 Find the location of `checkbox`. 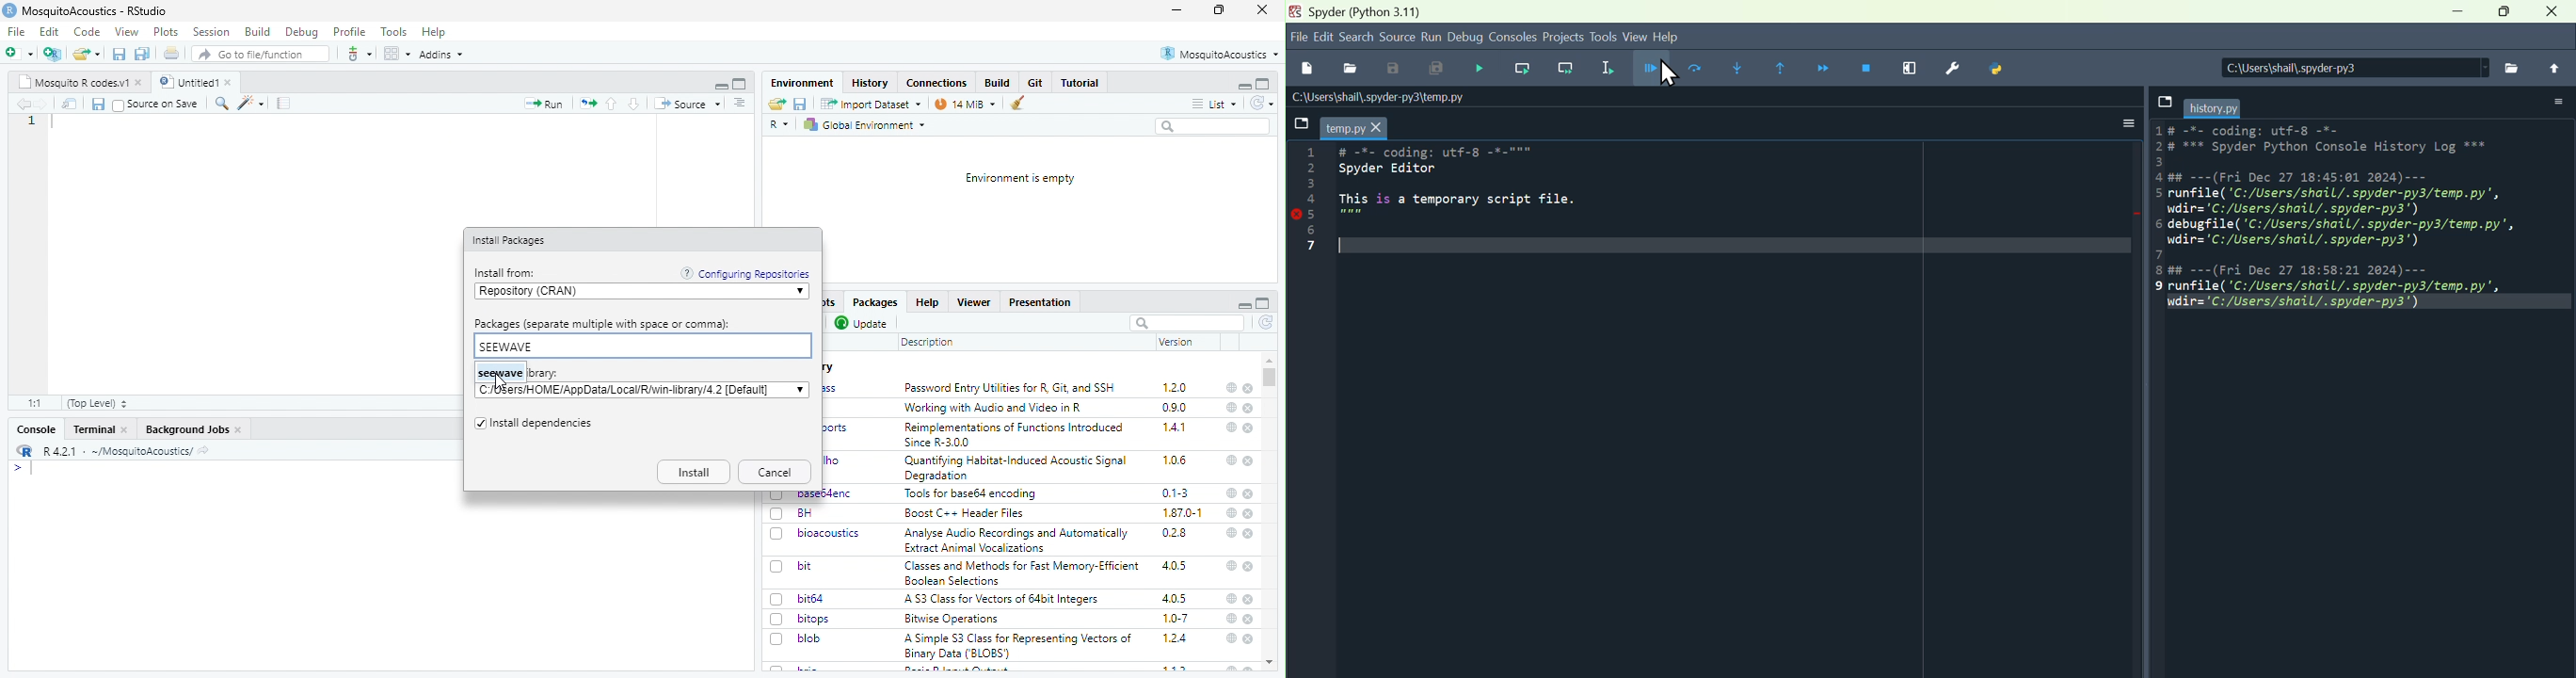

checkbox is located at coordinates (776, 639).